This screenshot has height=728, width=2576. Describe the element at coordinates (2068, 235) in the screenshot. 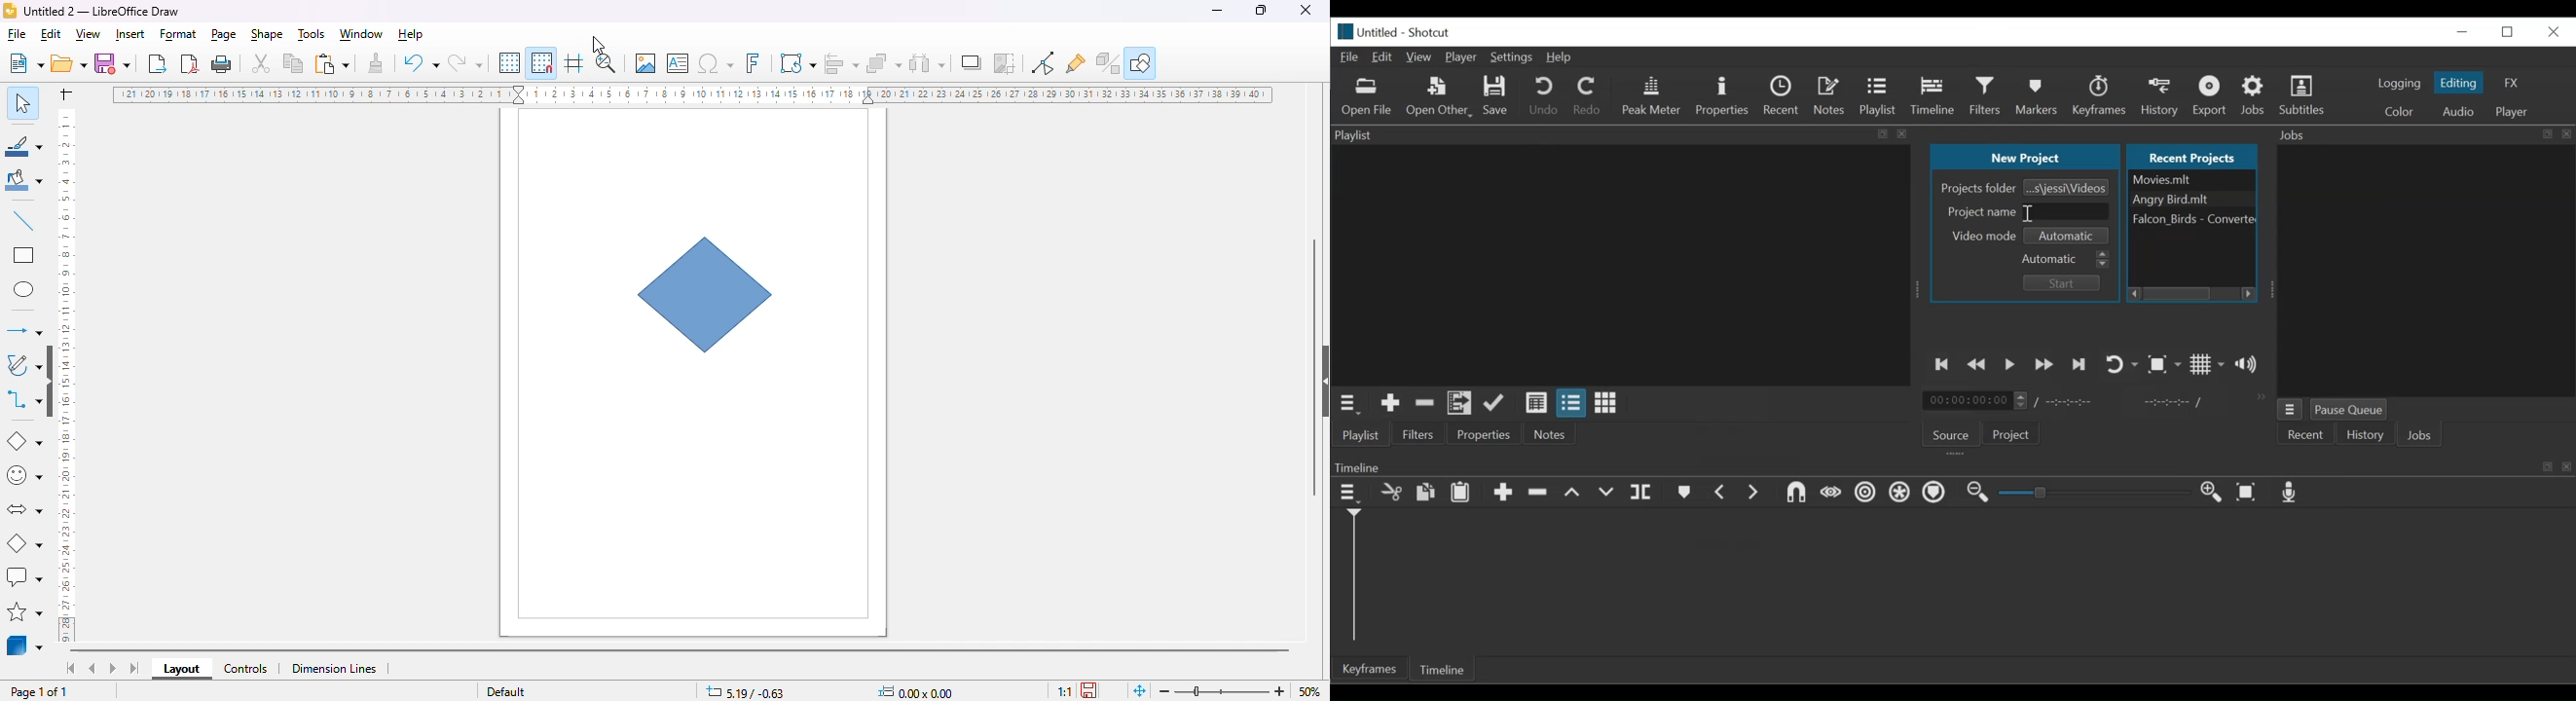

I see `Select Video mode` at that location.